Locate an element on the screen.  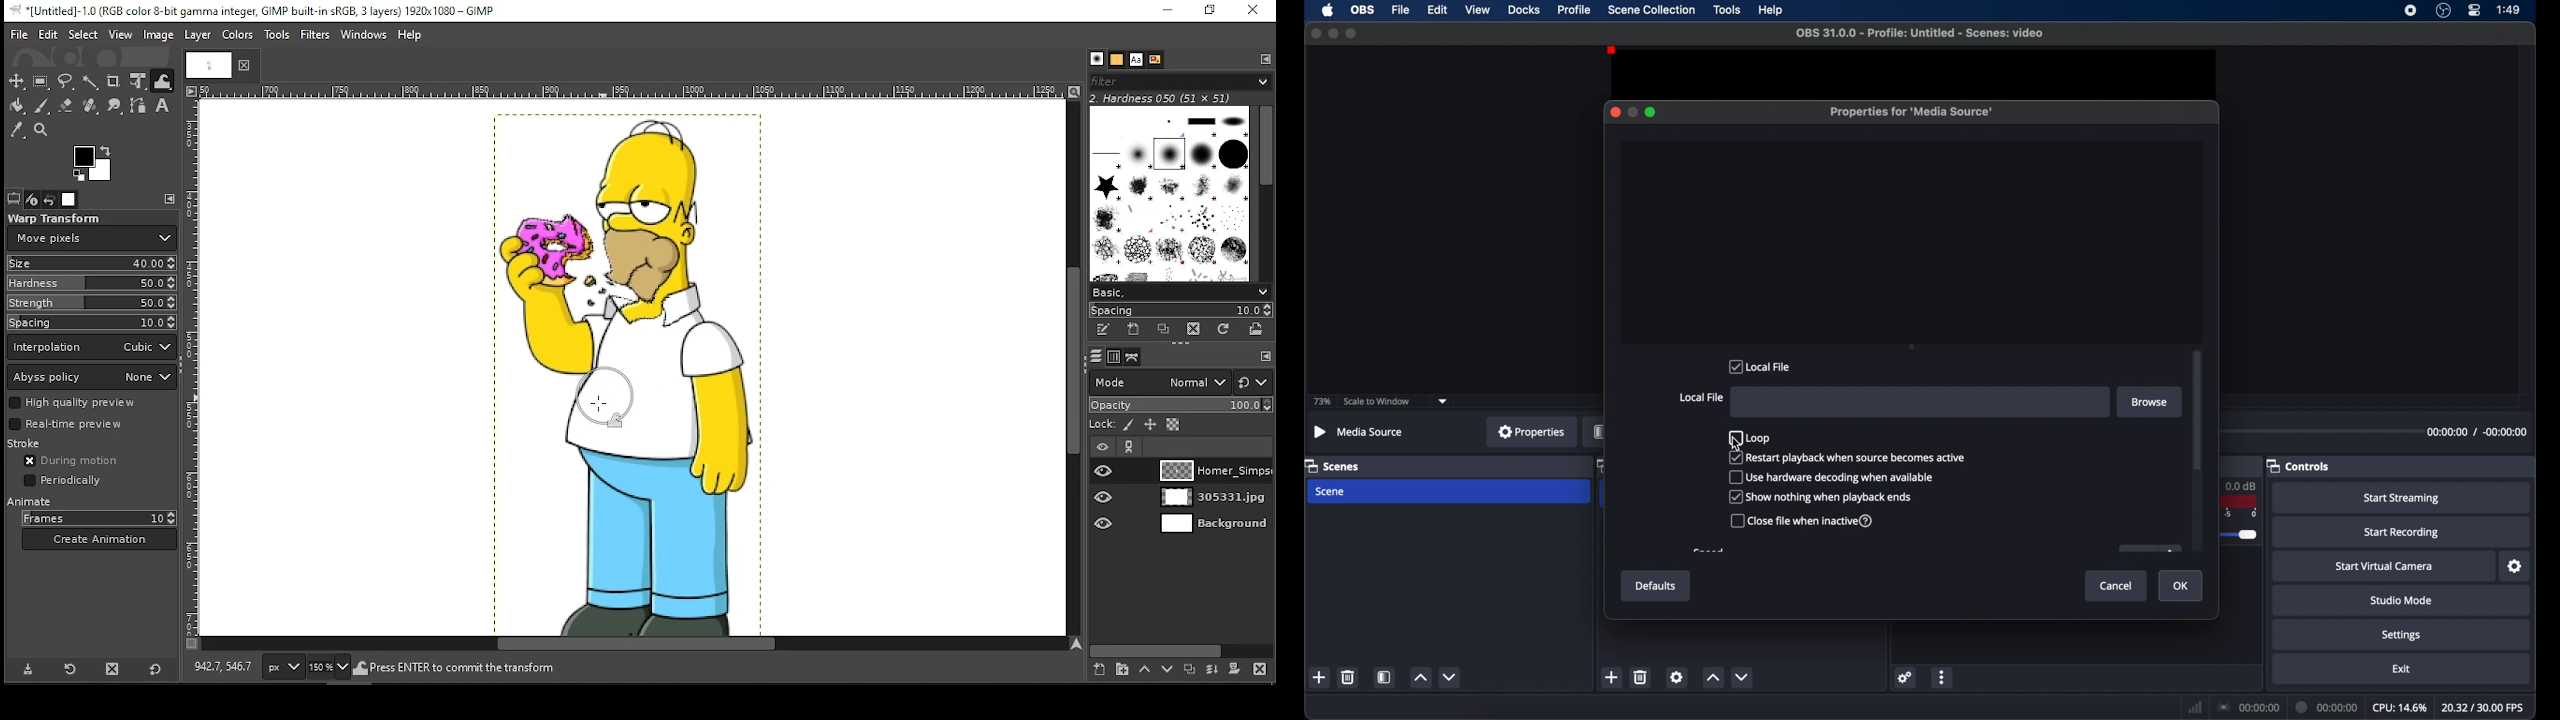
mouse pointer is located at coordinates (598, 402).